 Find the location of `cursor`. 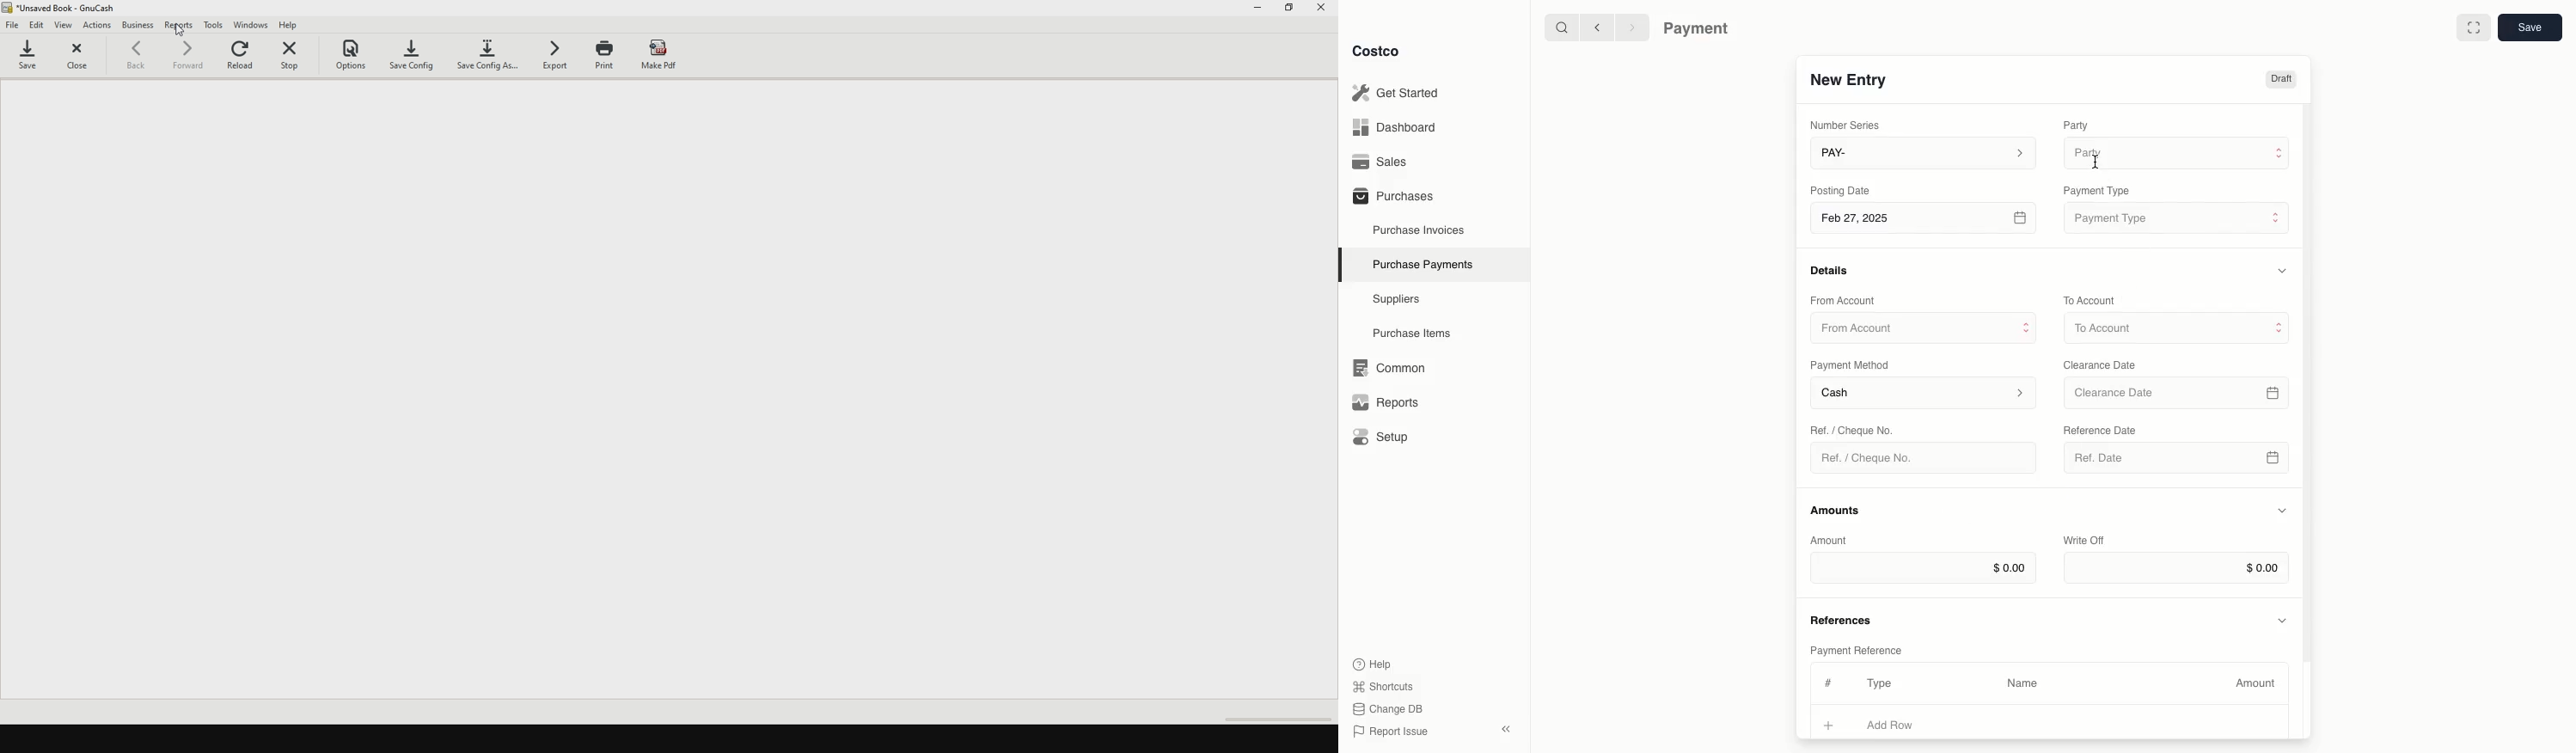

cursor is located at coordinates (180, 34).